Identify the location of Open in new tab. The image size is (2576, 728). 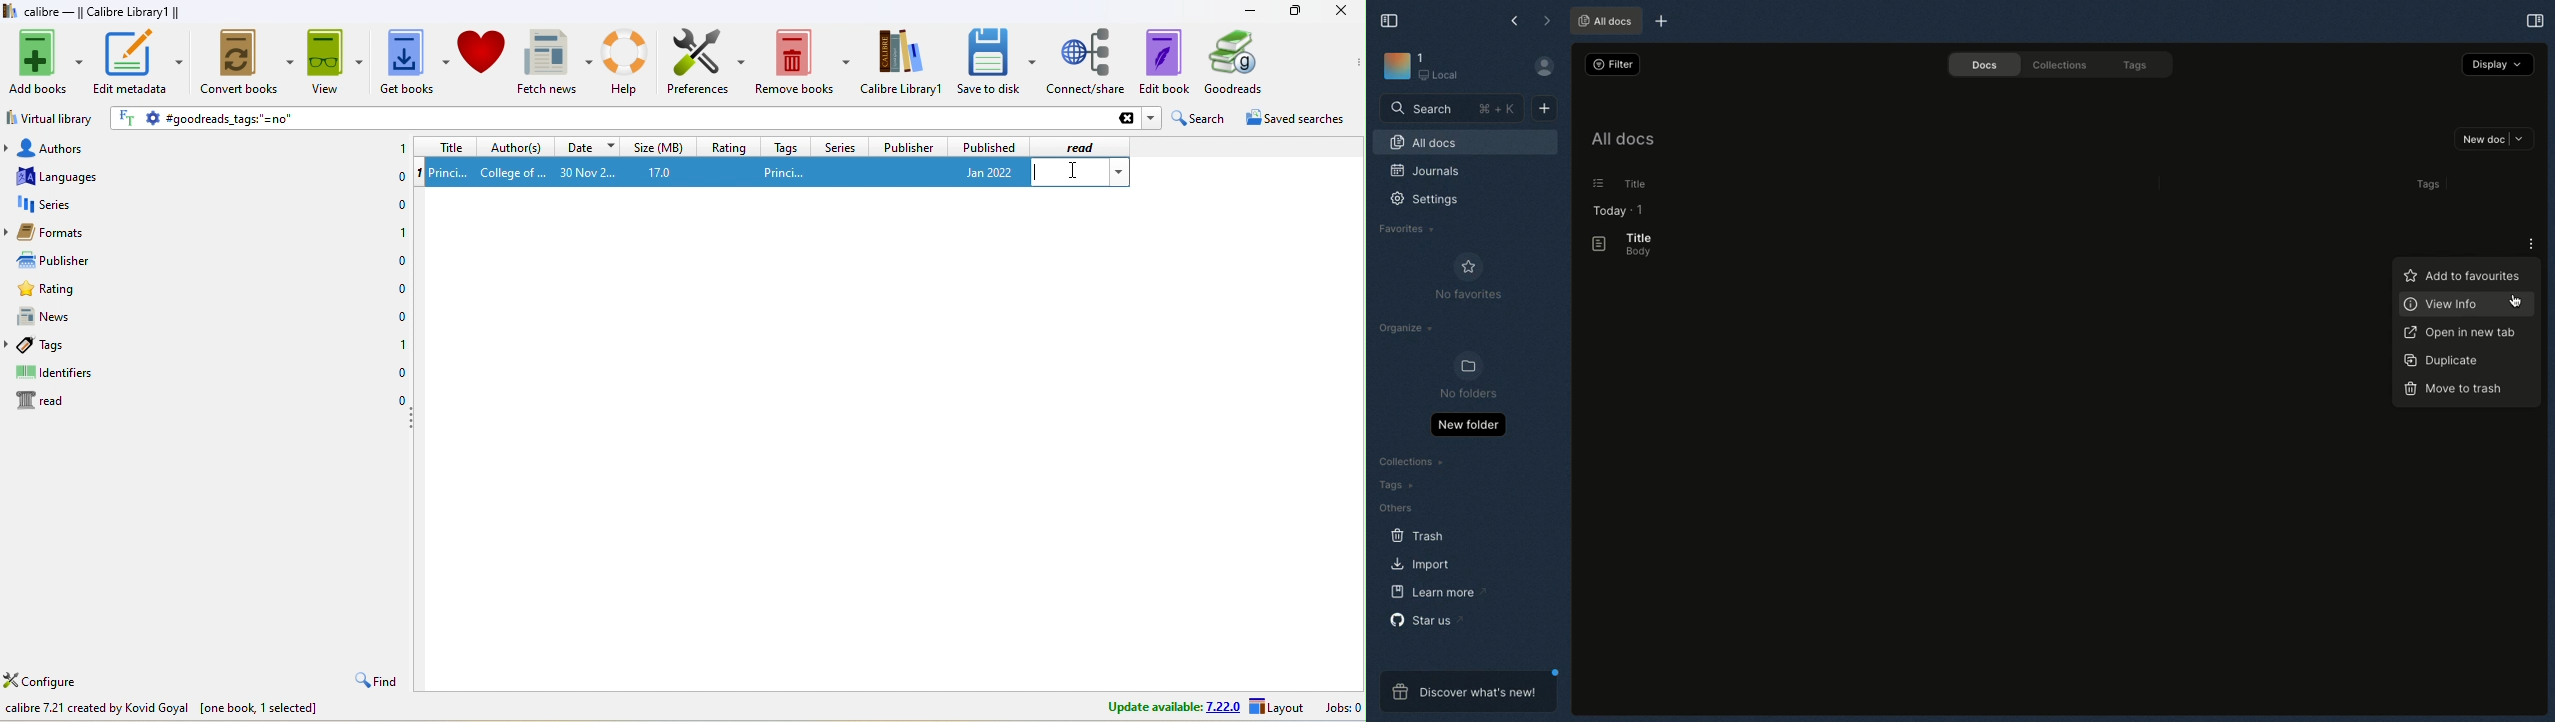
(2461, 332).